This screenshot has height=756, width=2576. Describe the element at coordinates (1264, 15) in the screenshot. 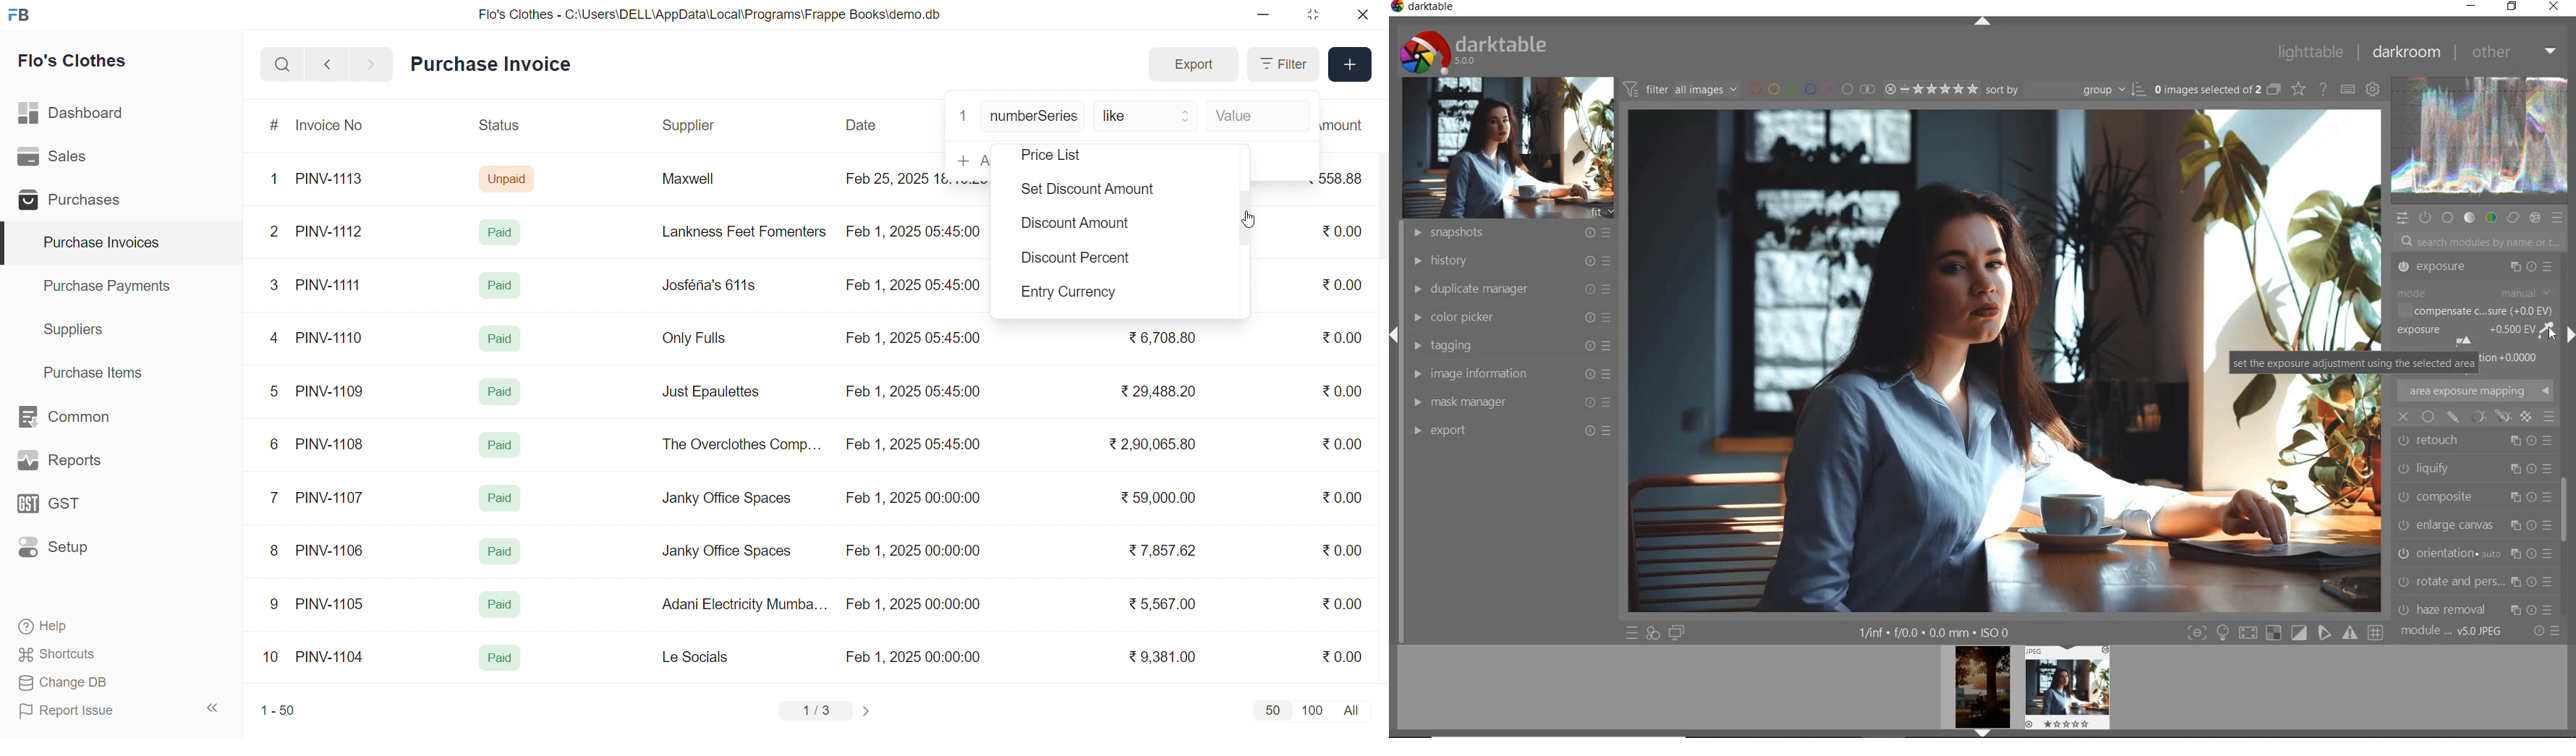

I see `minimize` at that location.